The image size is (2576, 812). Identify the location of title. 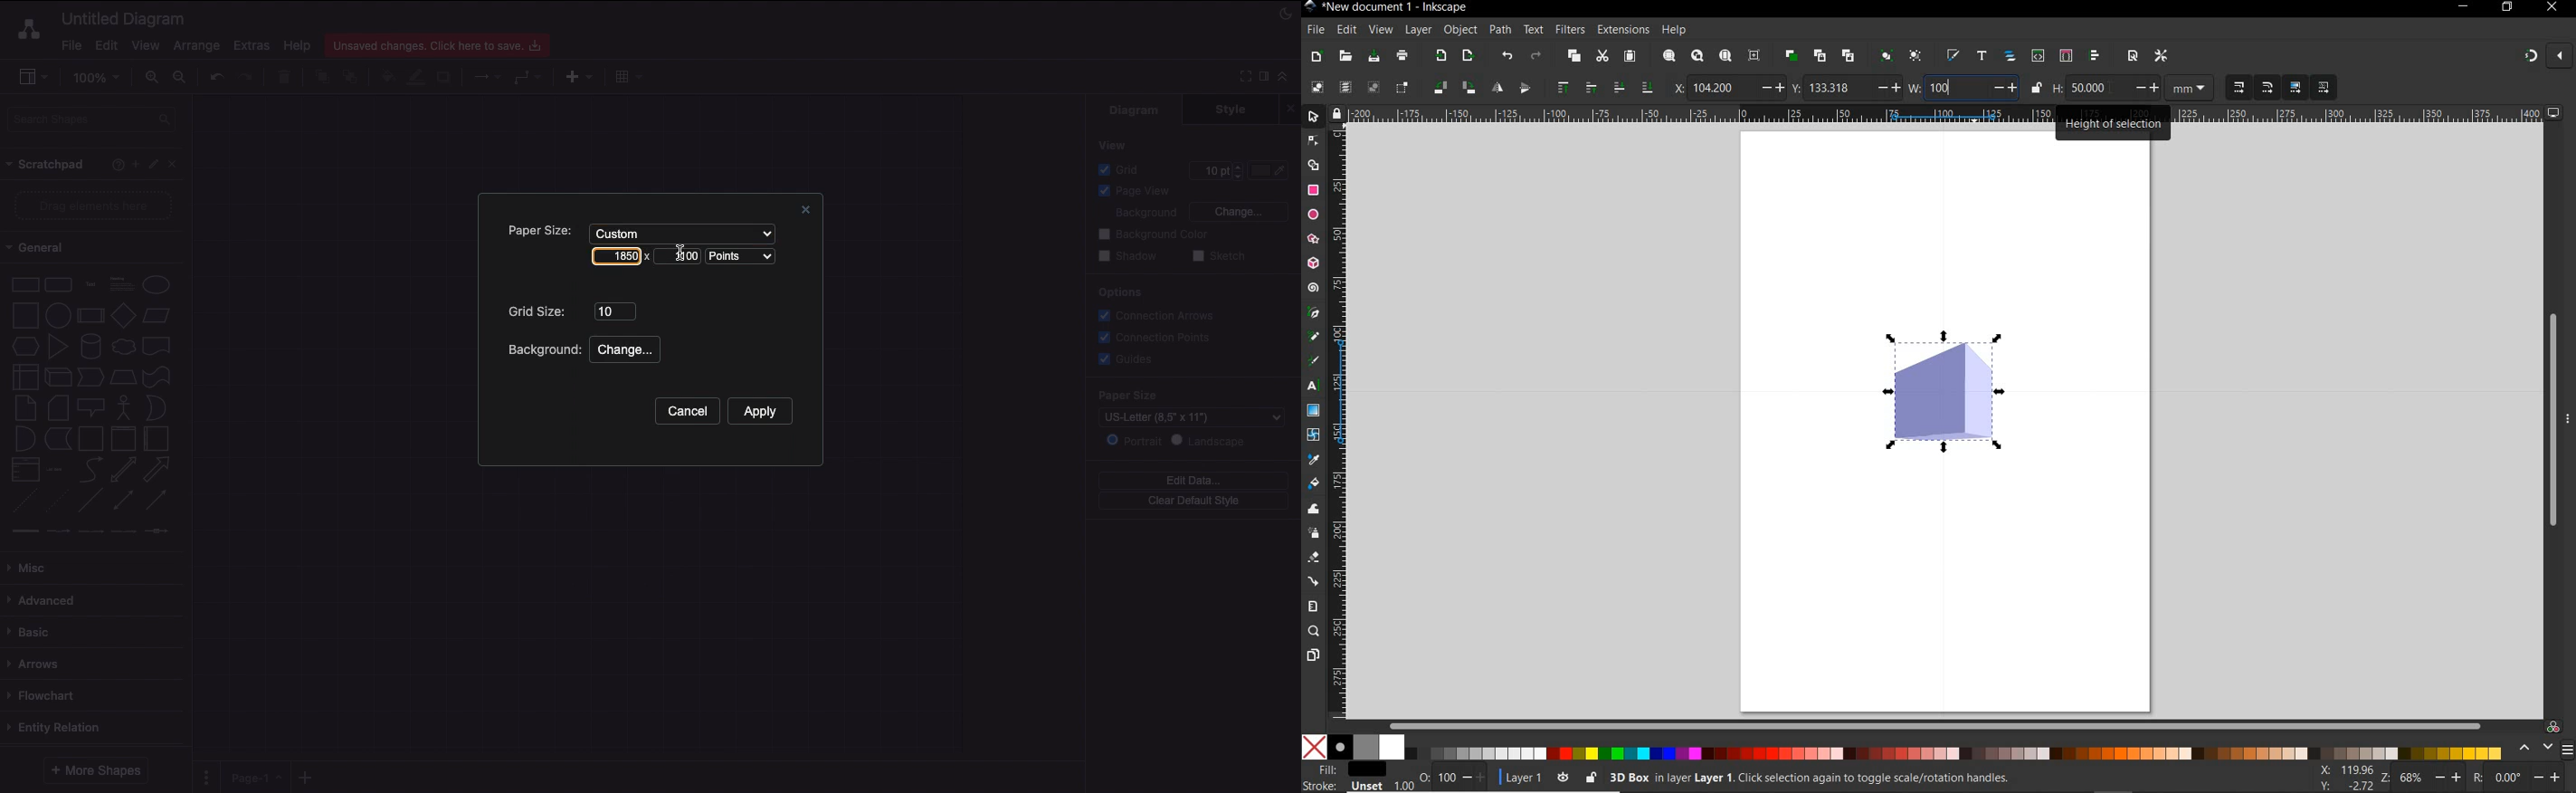
(1395, 9).